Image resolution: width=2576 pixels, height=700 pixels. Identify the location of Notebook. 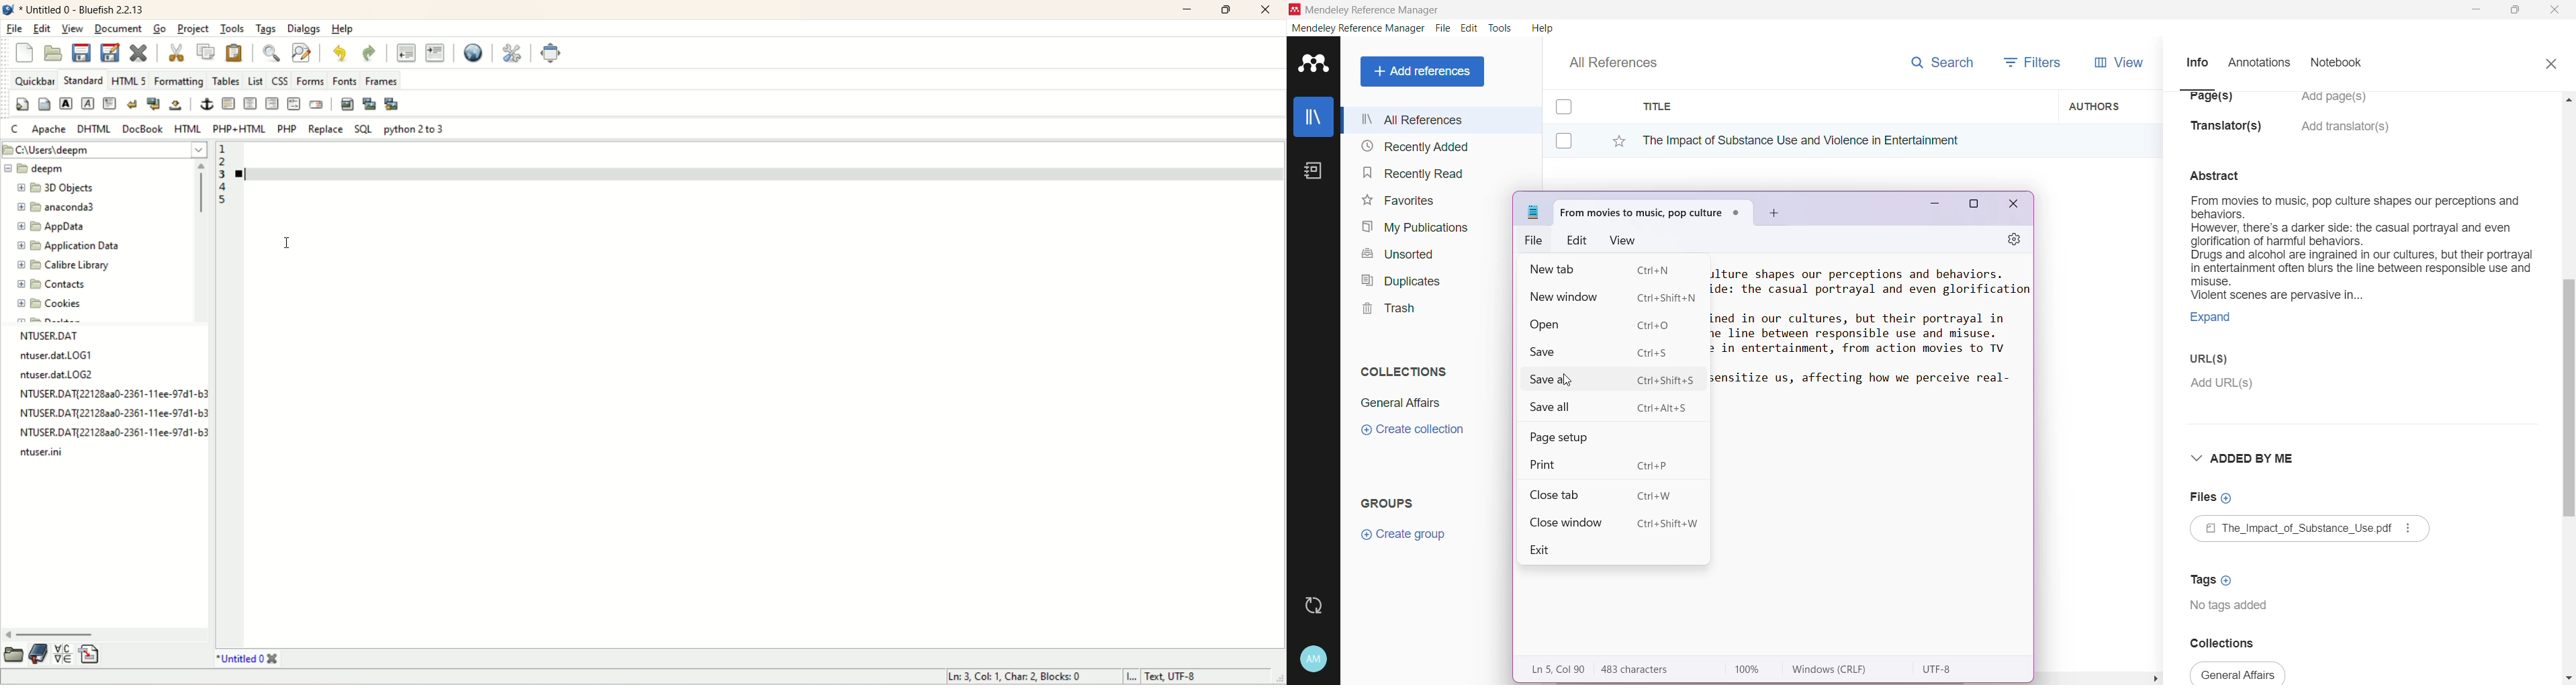
(2340, 64).